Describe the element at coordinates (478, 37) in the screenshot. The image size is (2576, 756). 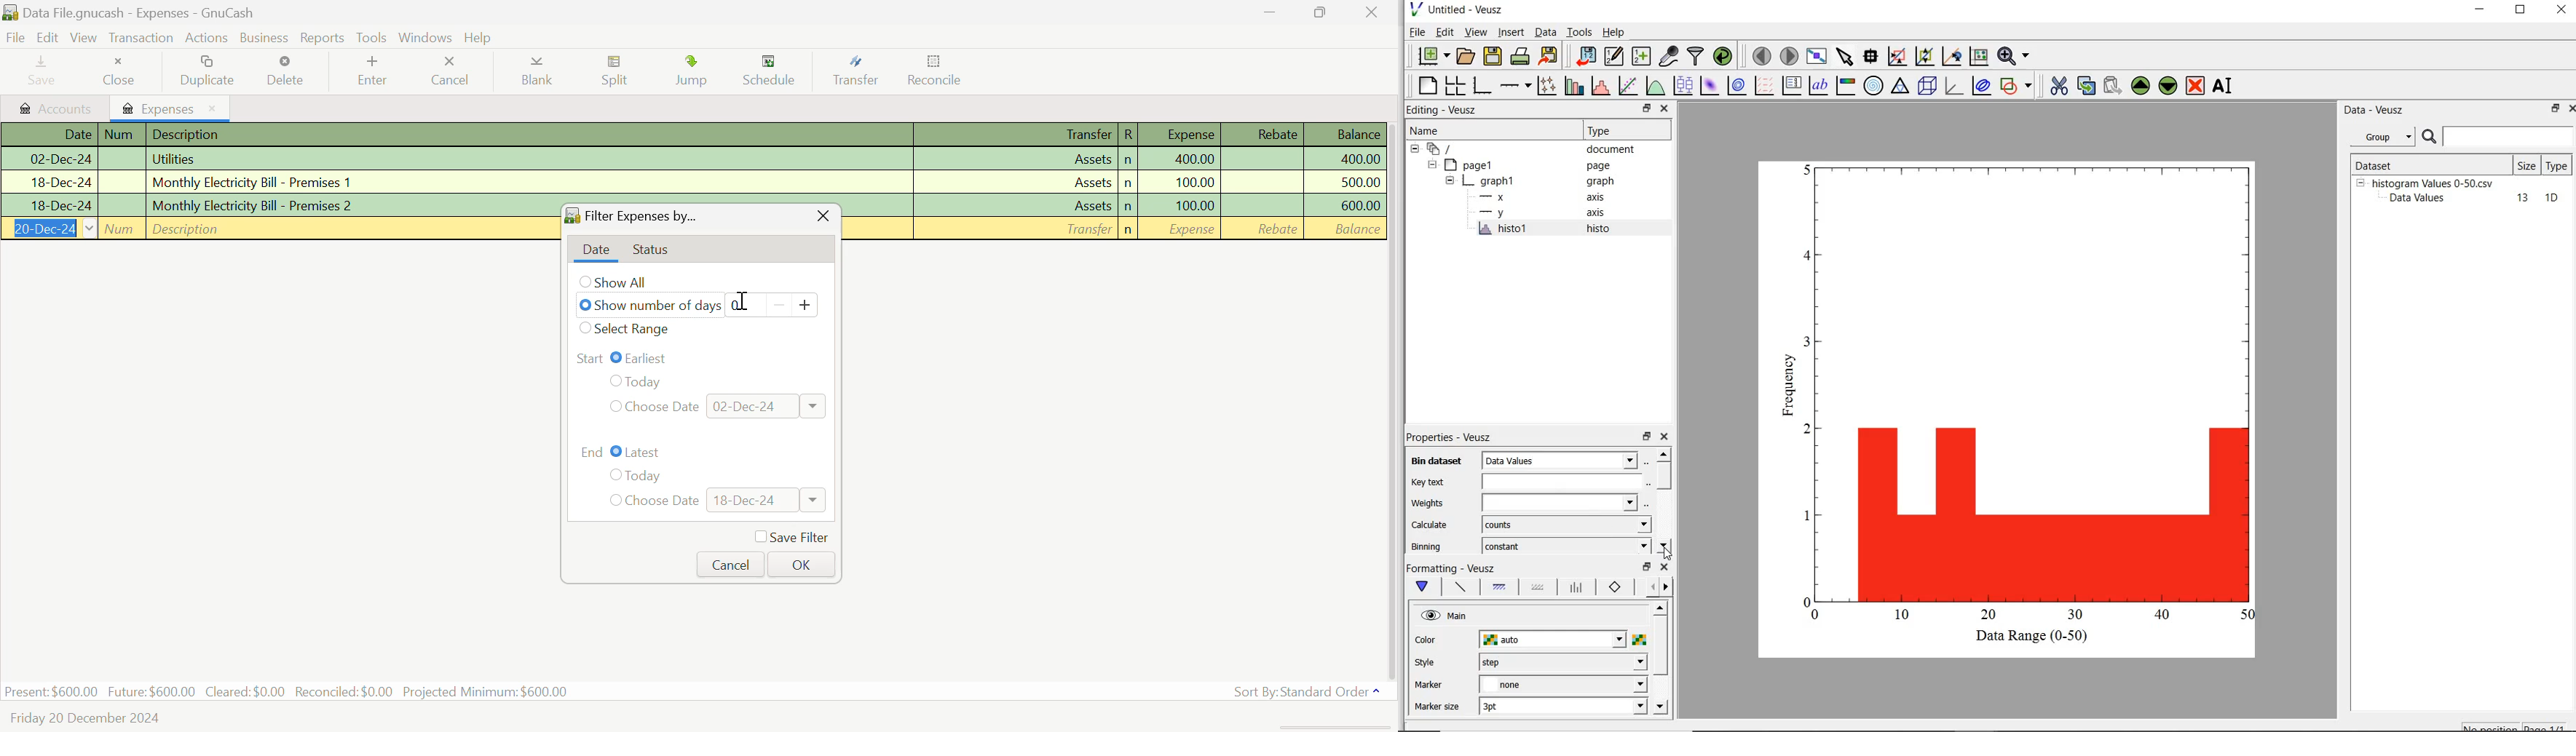
I see `Help` at that location.